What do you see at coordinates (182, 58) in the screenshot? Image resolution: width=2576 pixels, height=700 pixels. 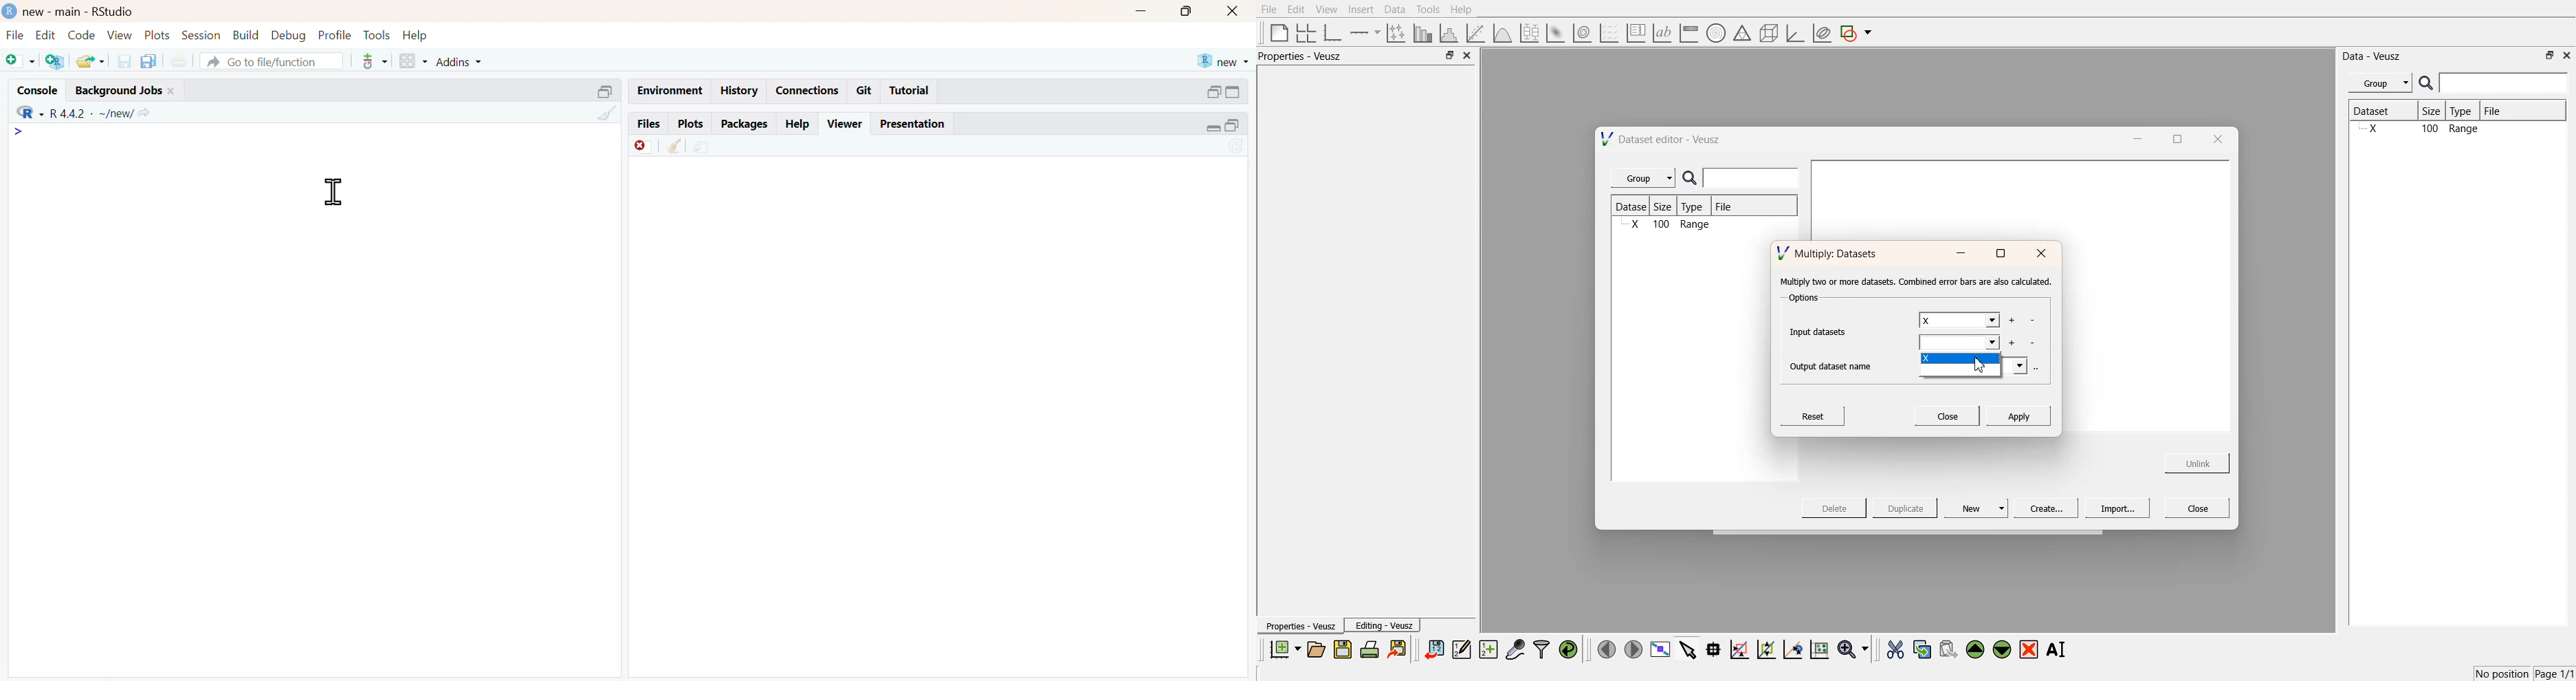 I see `Print documents` at bounding box center [182, 58].